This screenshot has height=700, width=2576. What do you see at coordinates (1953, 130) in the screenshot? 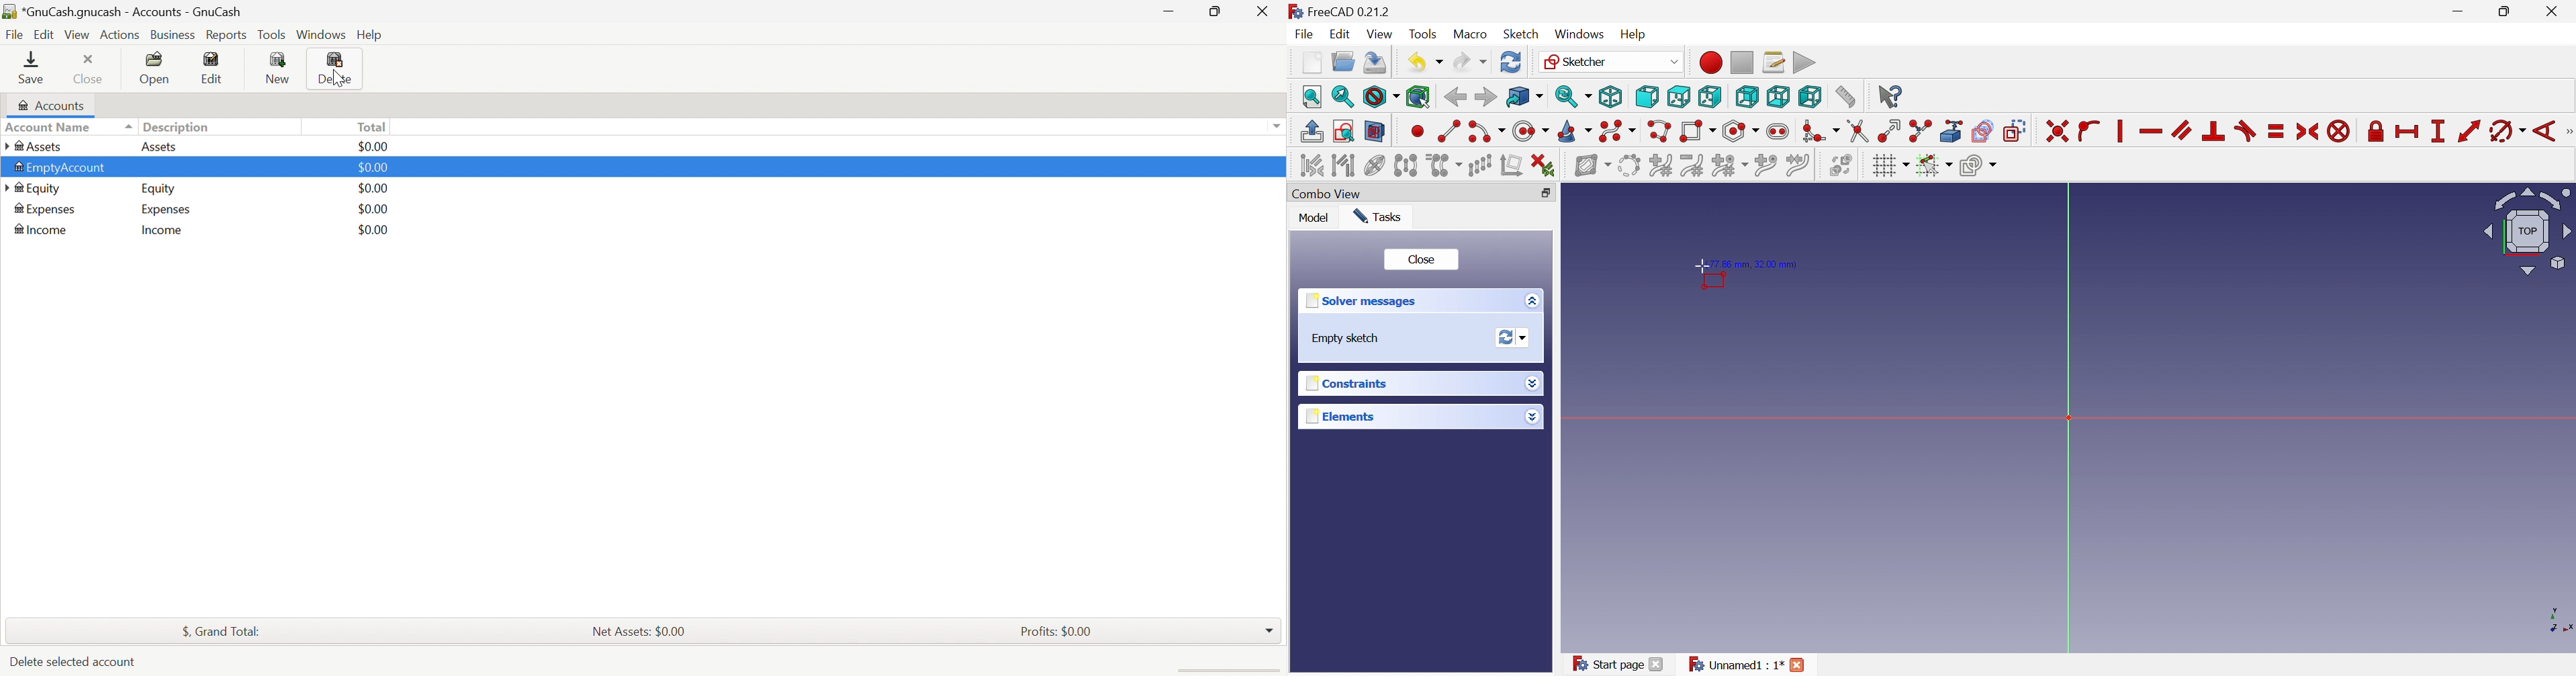
I see `Create external geometry` at bounding box center [1953, 130].